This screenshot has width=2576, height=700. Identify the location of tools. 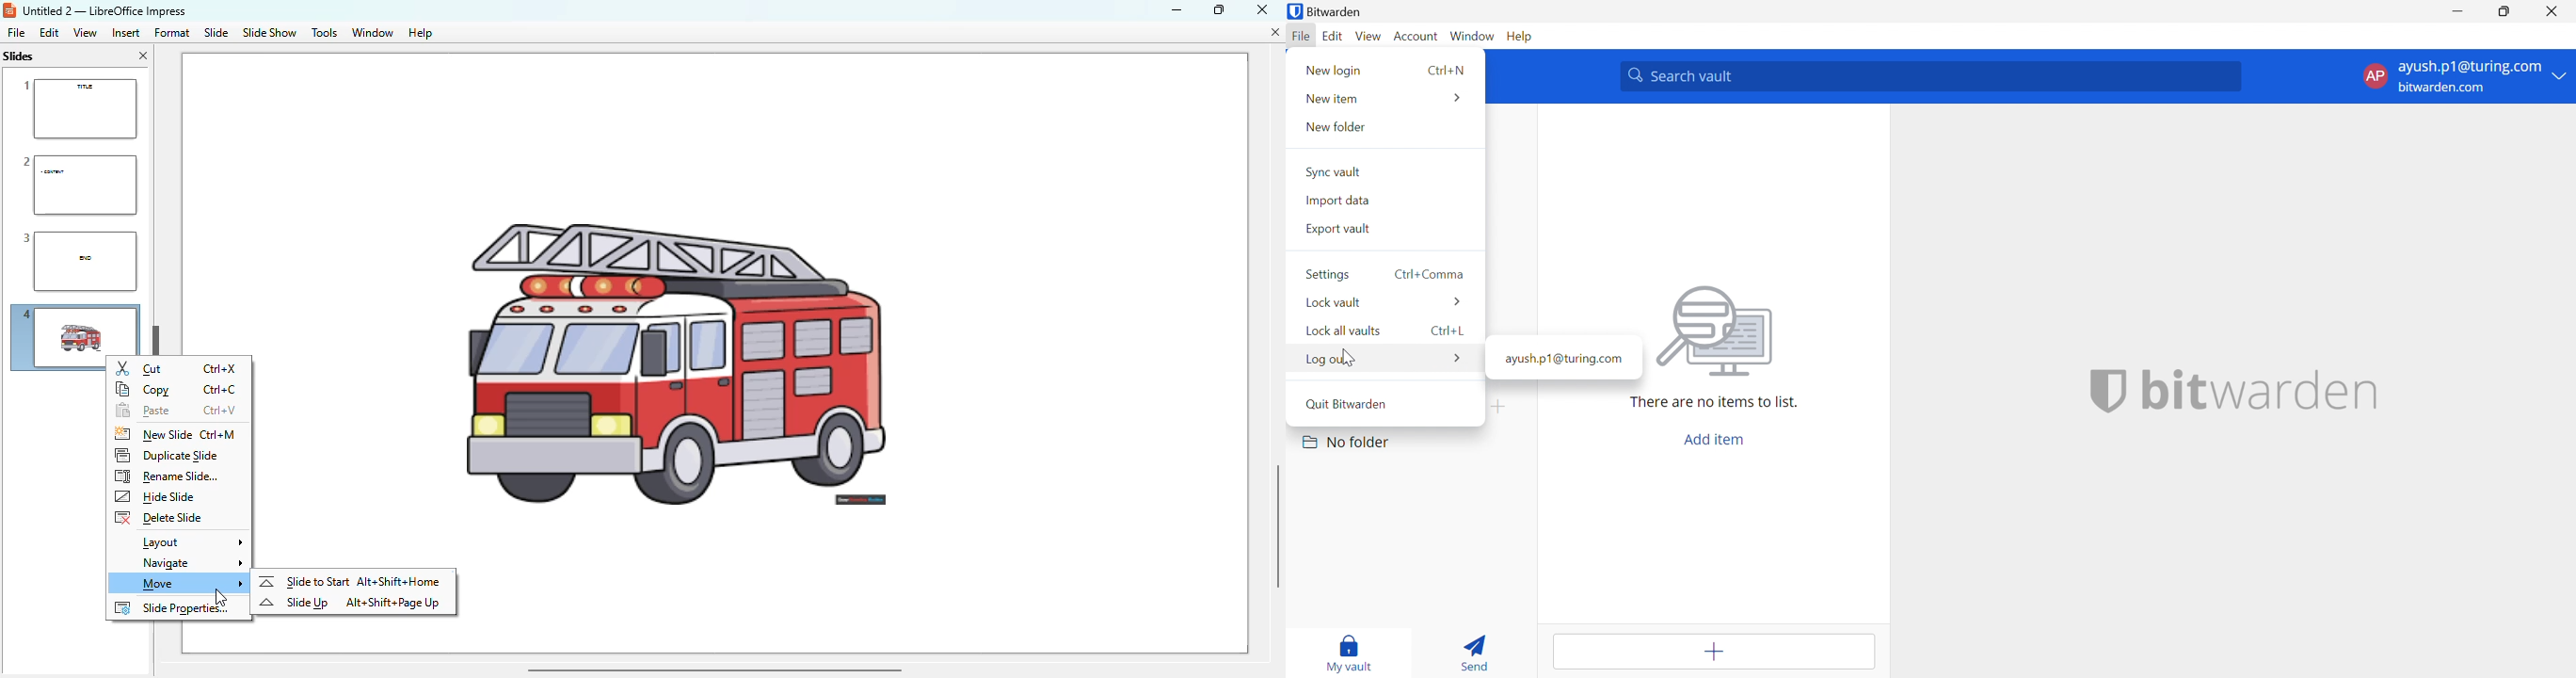
(324, 33).